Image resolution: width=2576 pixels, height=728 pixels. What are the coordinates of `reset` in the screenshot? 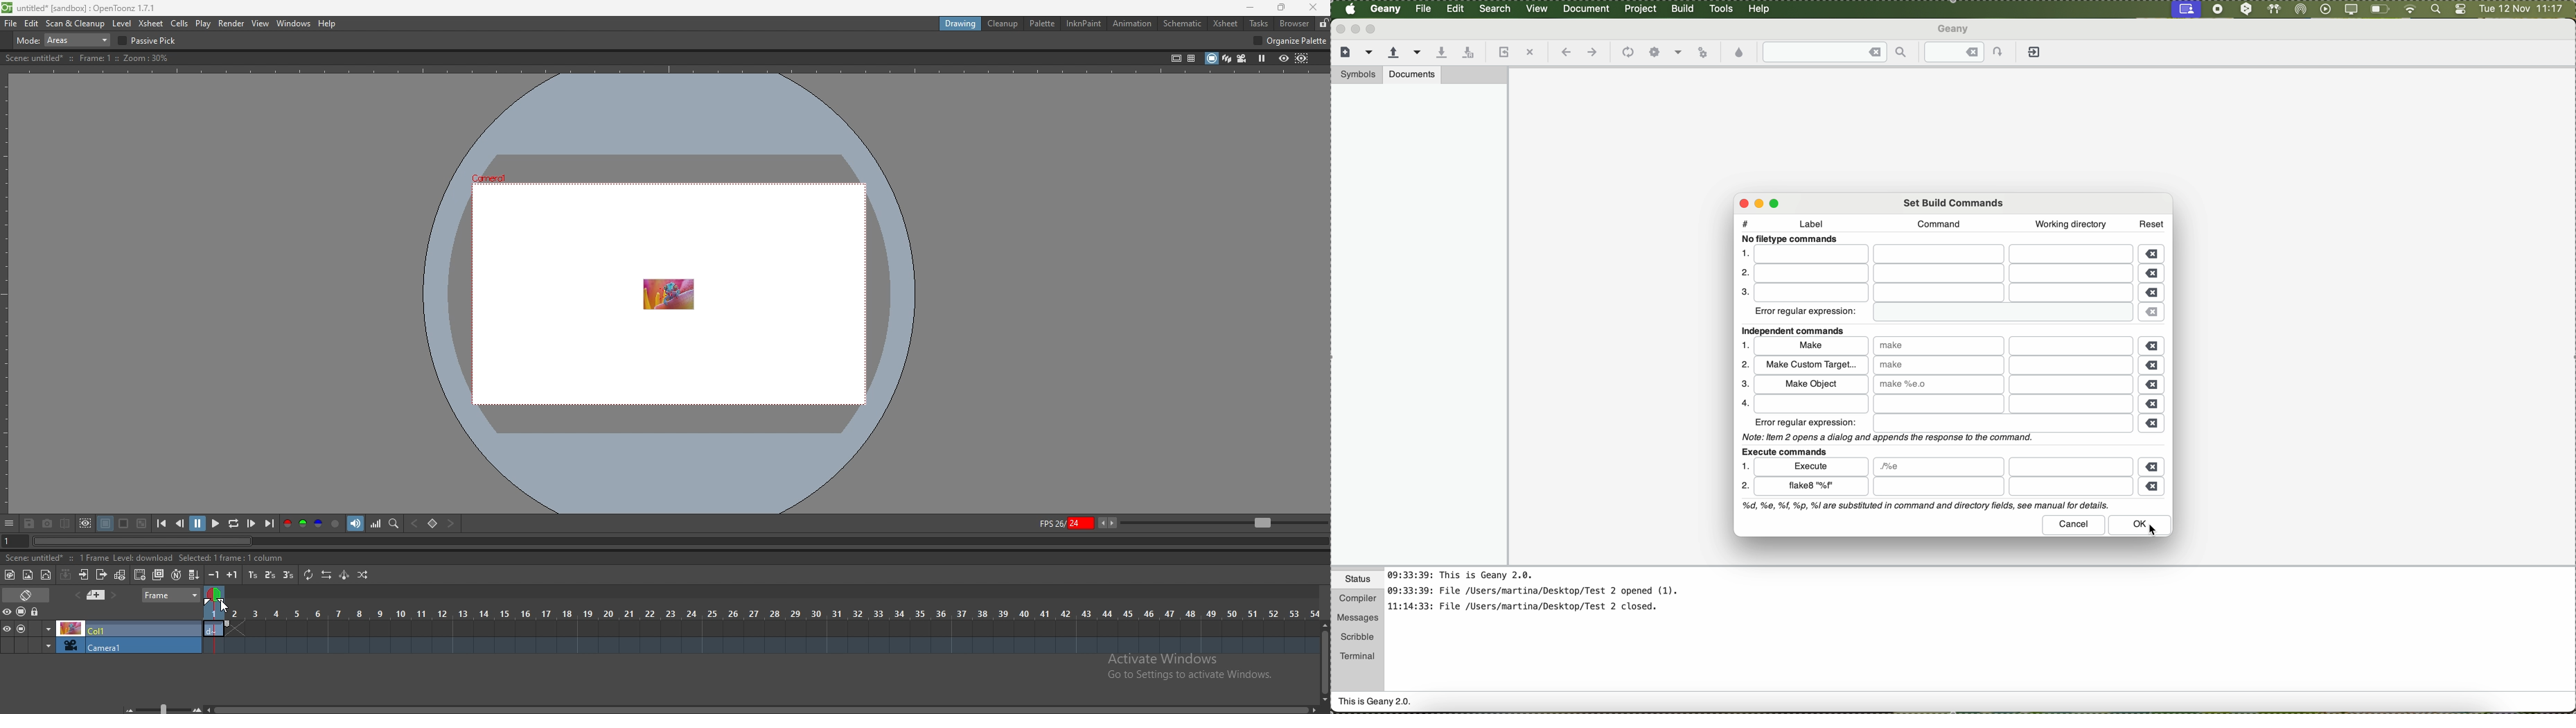 It's located at (2152, 222).